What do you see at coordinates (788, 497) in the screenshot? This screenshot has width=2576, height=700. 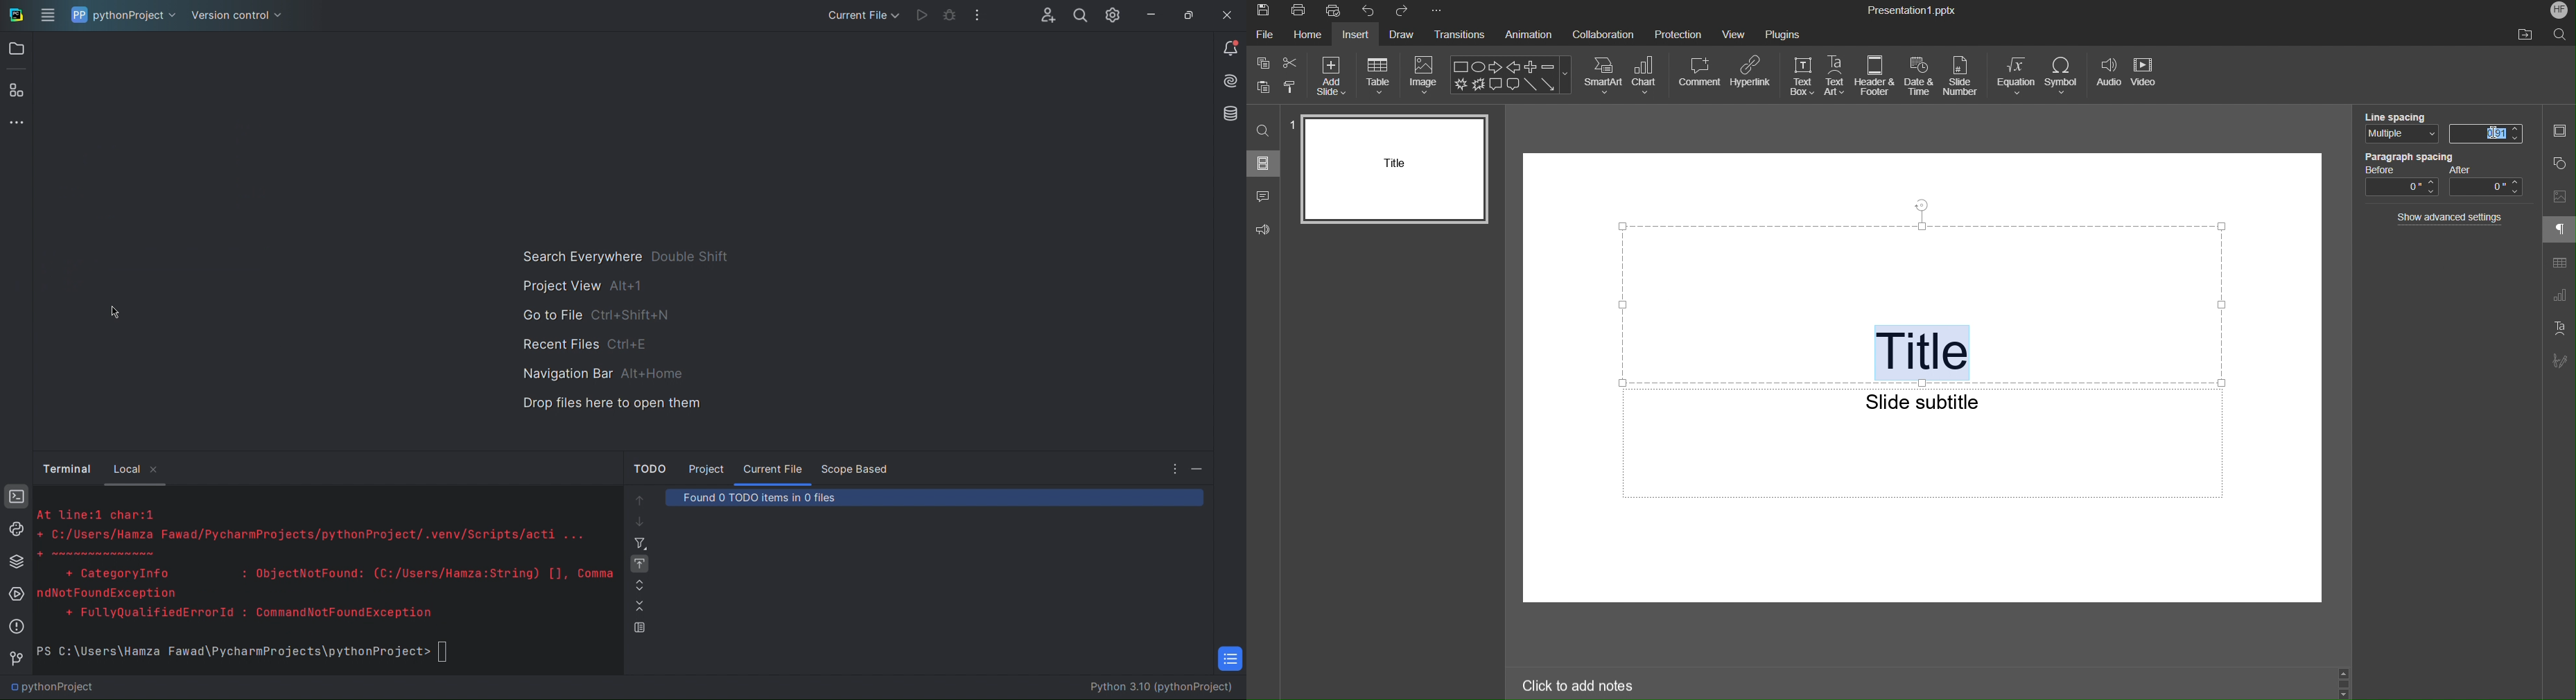 I see `Found 0 TODO items in 0 files` at bounding box center [788, 497].